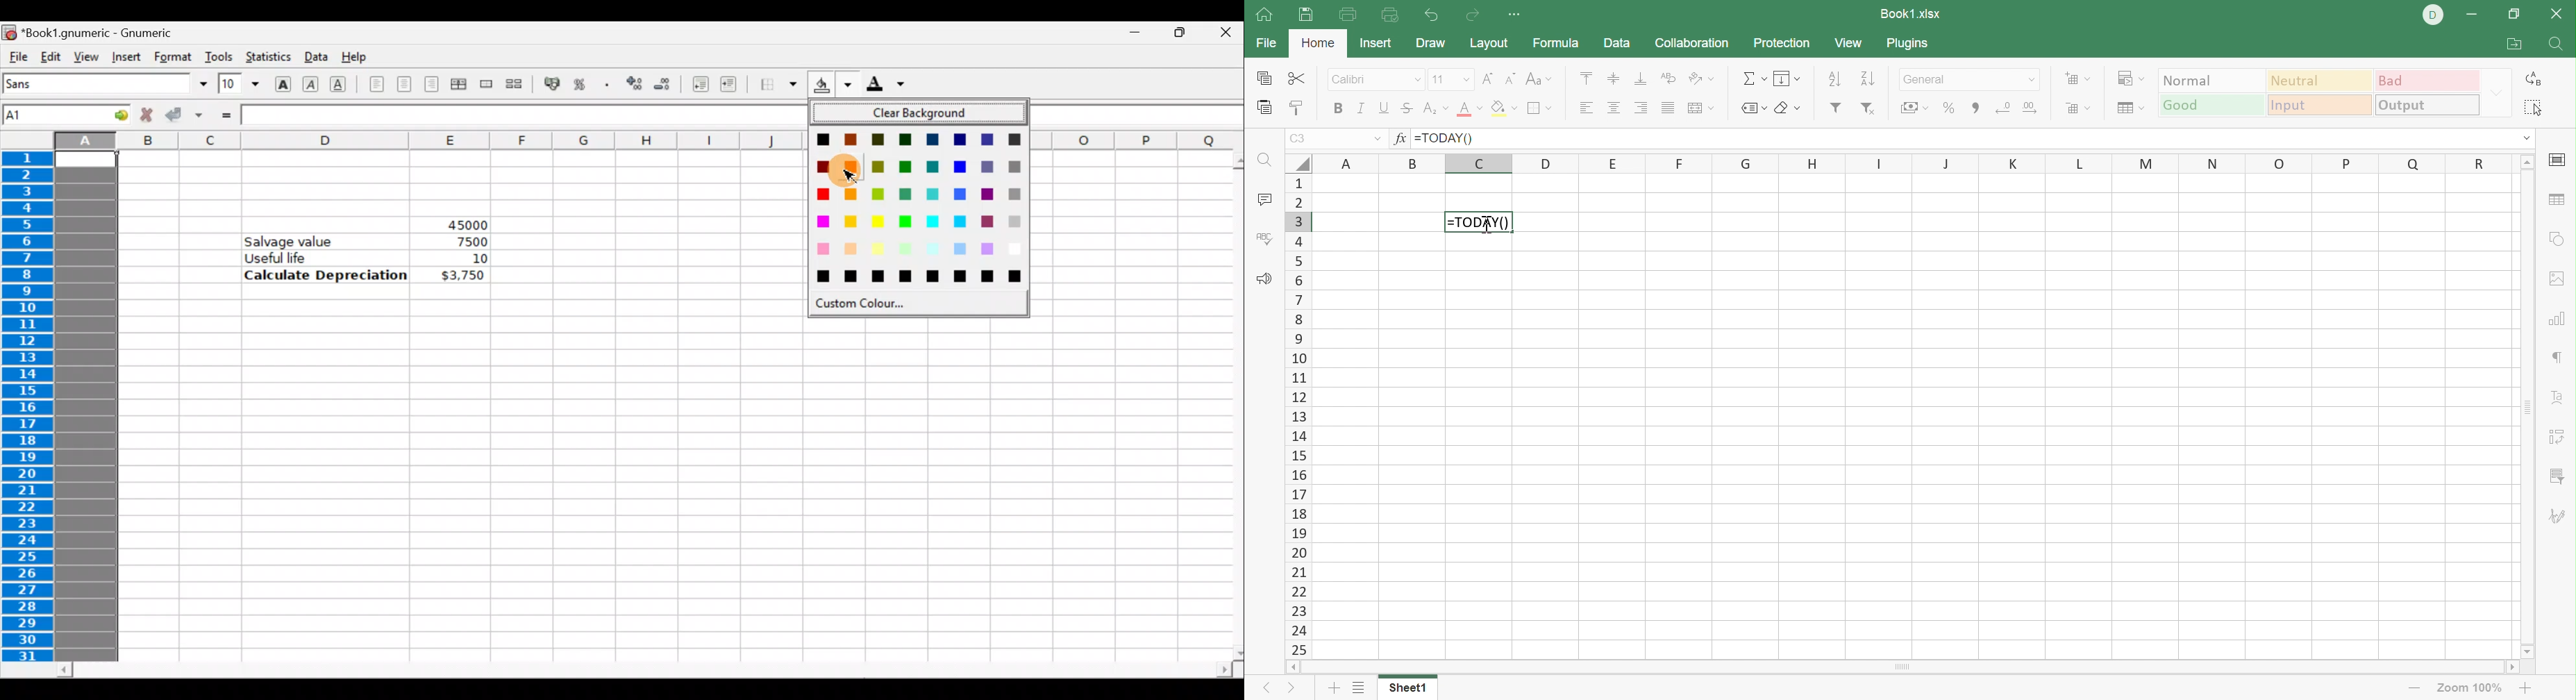  I want to click on Scroll Up, so click(2527, 162).